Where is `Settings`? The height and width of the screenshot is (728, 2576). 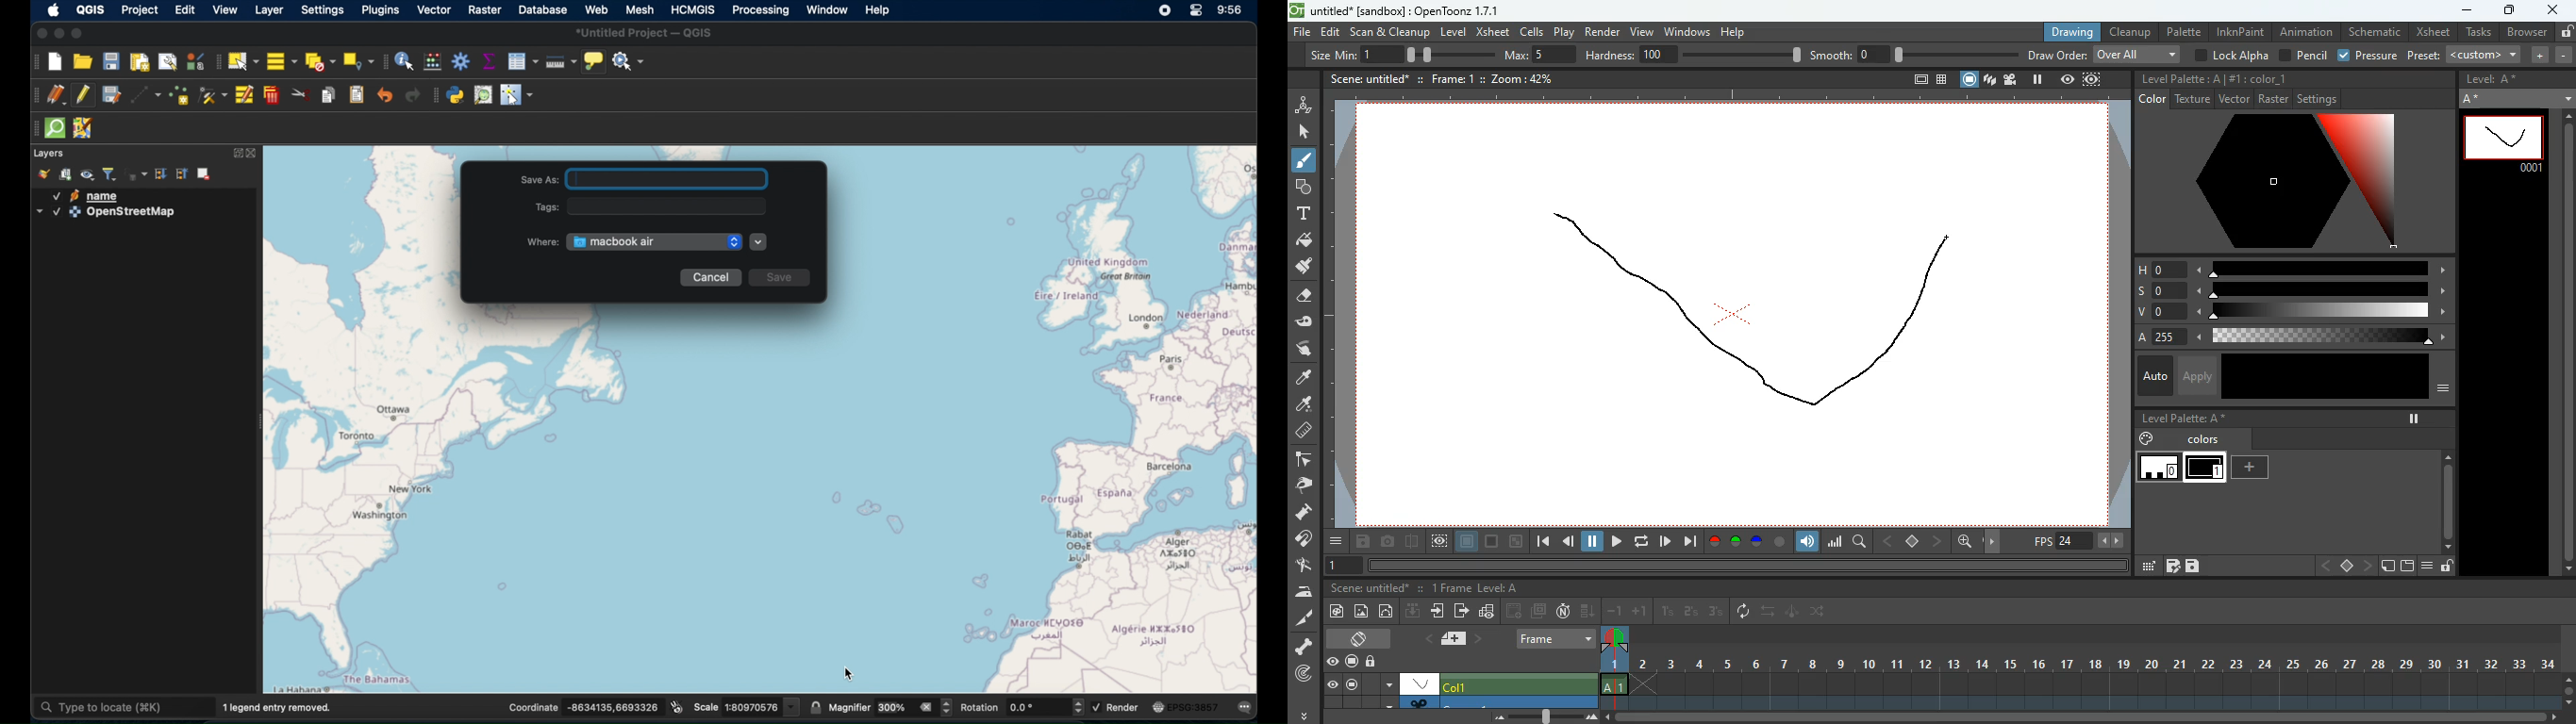
Settings is located at coordinates (2318, 99).